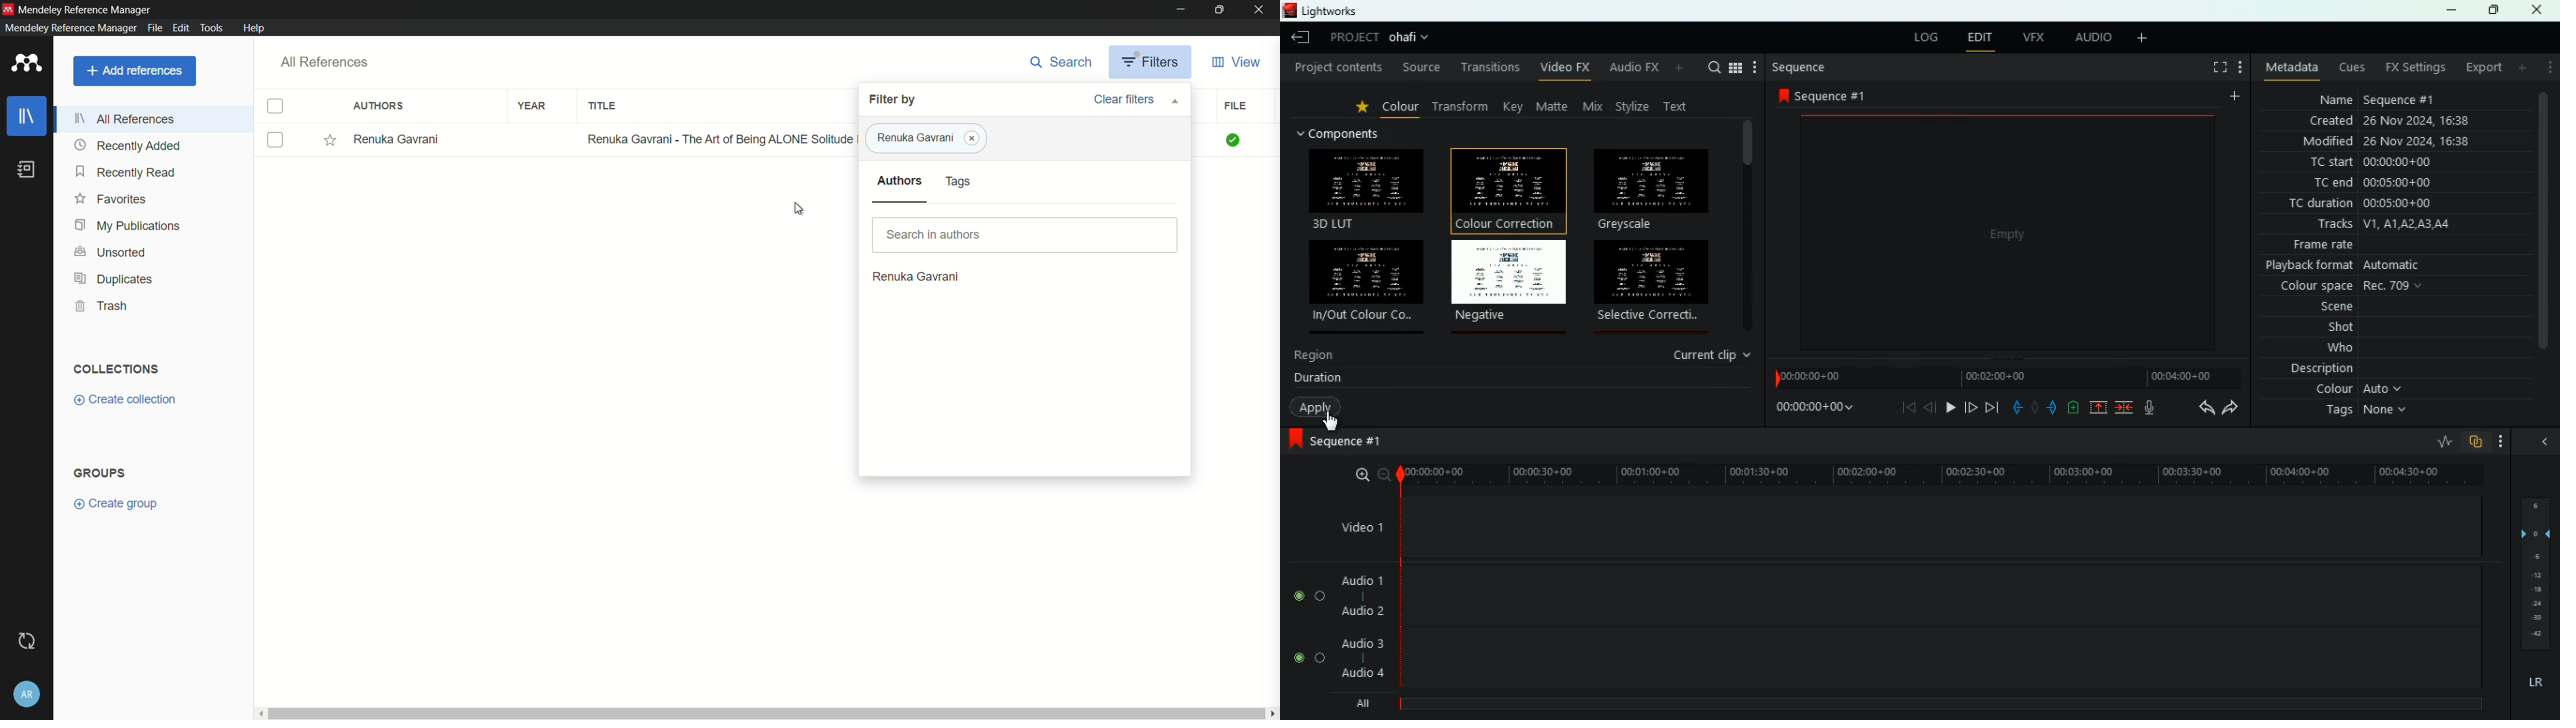 This screenshot has width=2576, height=728. What do you see at coordinates (135, 71) in the screenshot?
I see `add references` at bounding box center [135, 71].